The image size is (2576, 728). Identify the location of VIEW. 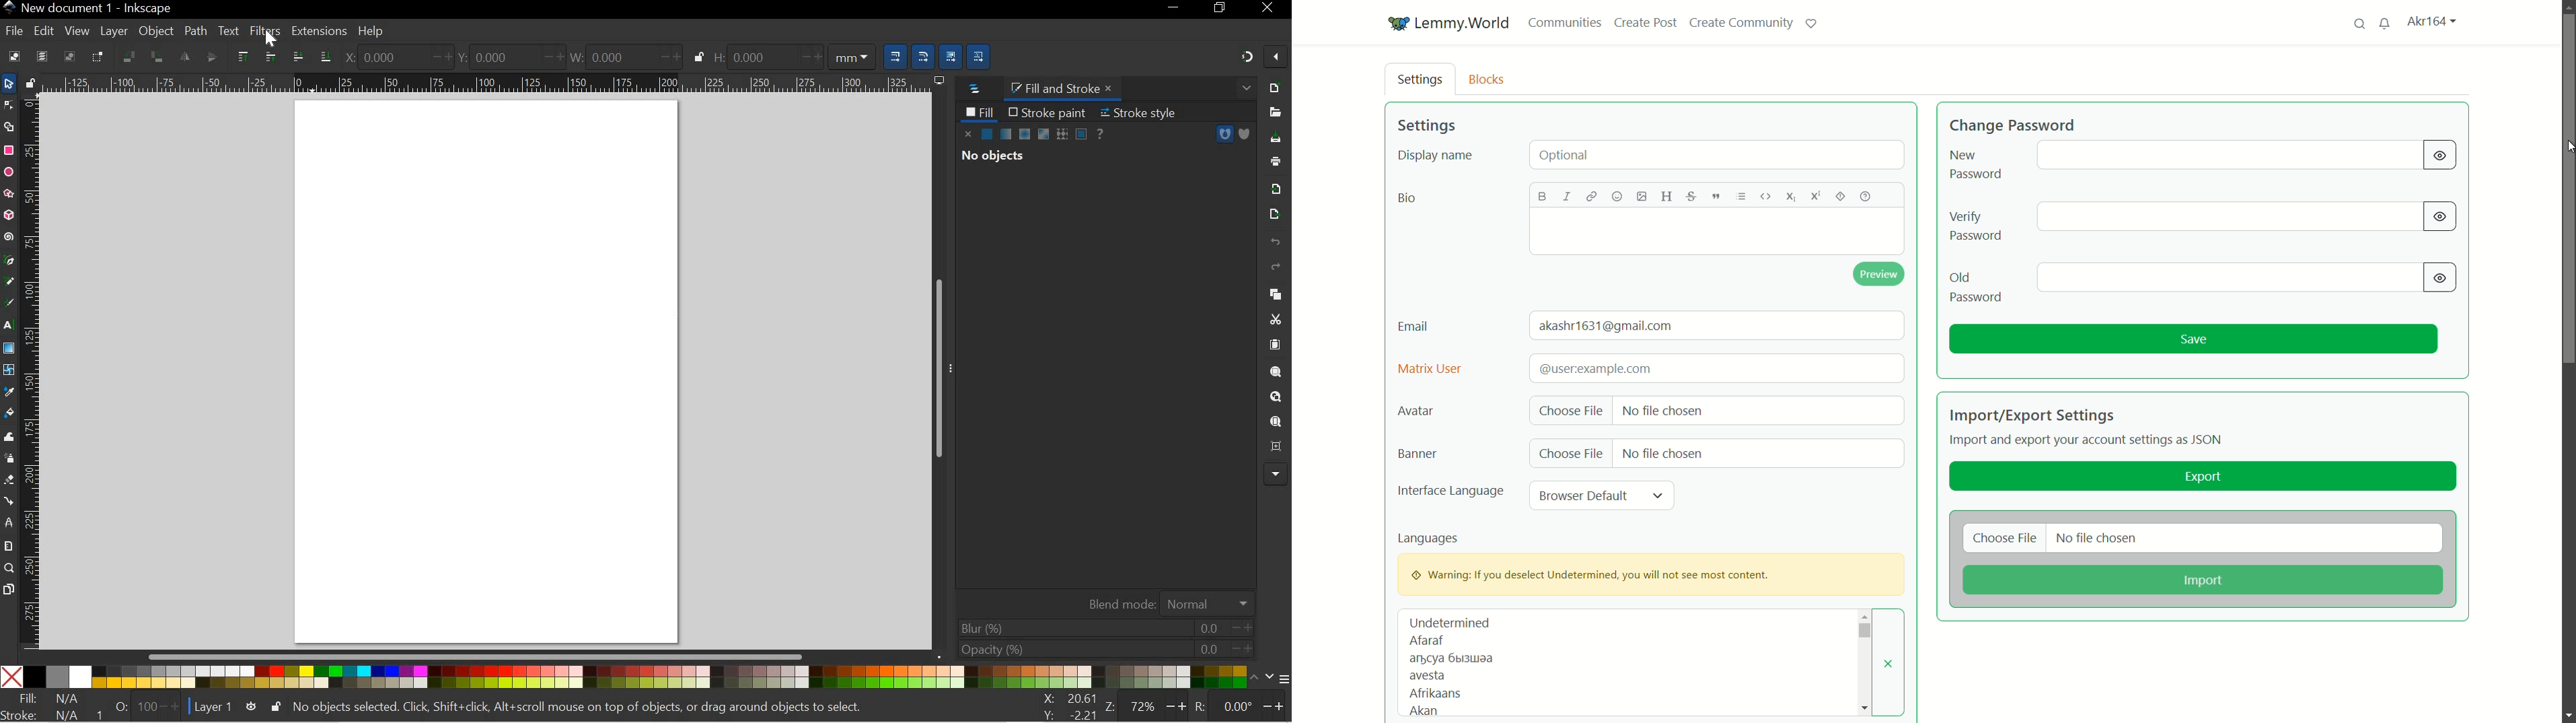
(75, 30).